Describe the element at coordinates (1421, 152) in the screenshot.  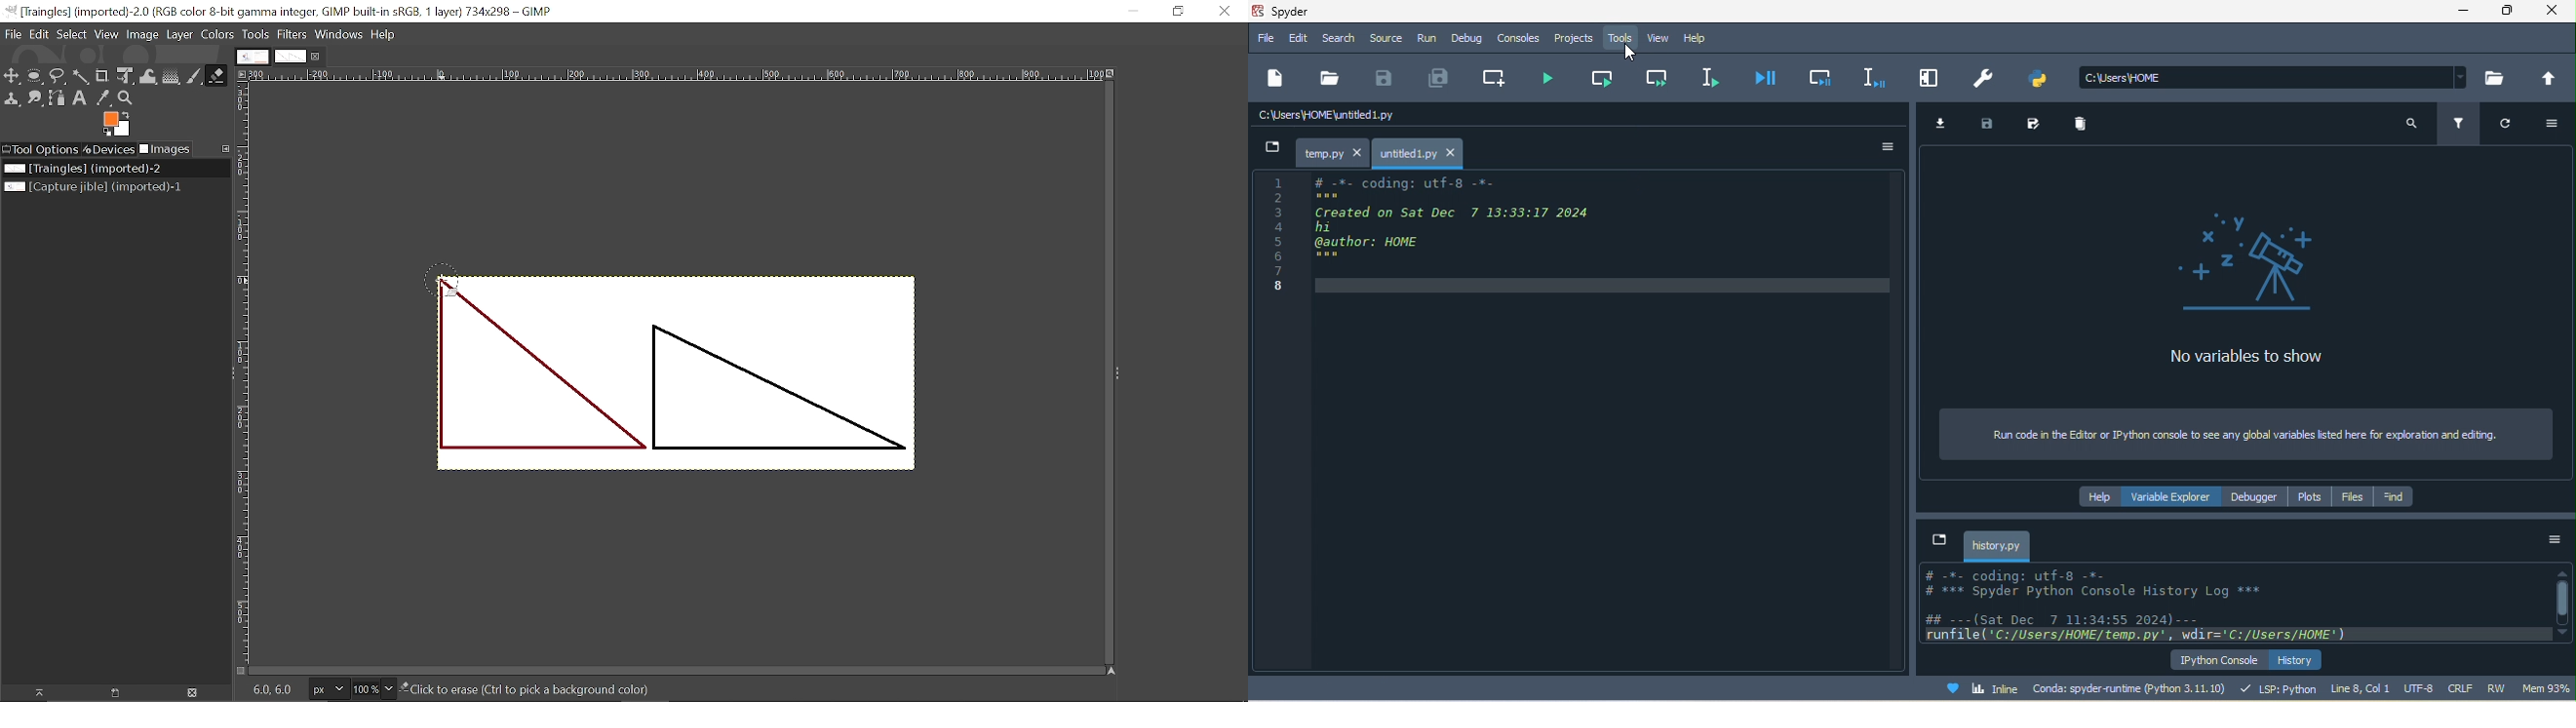
I see `untitled1.py tab` at that location.